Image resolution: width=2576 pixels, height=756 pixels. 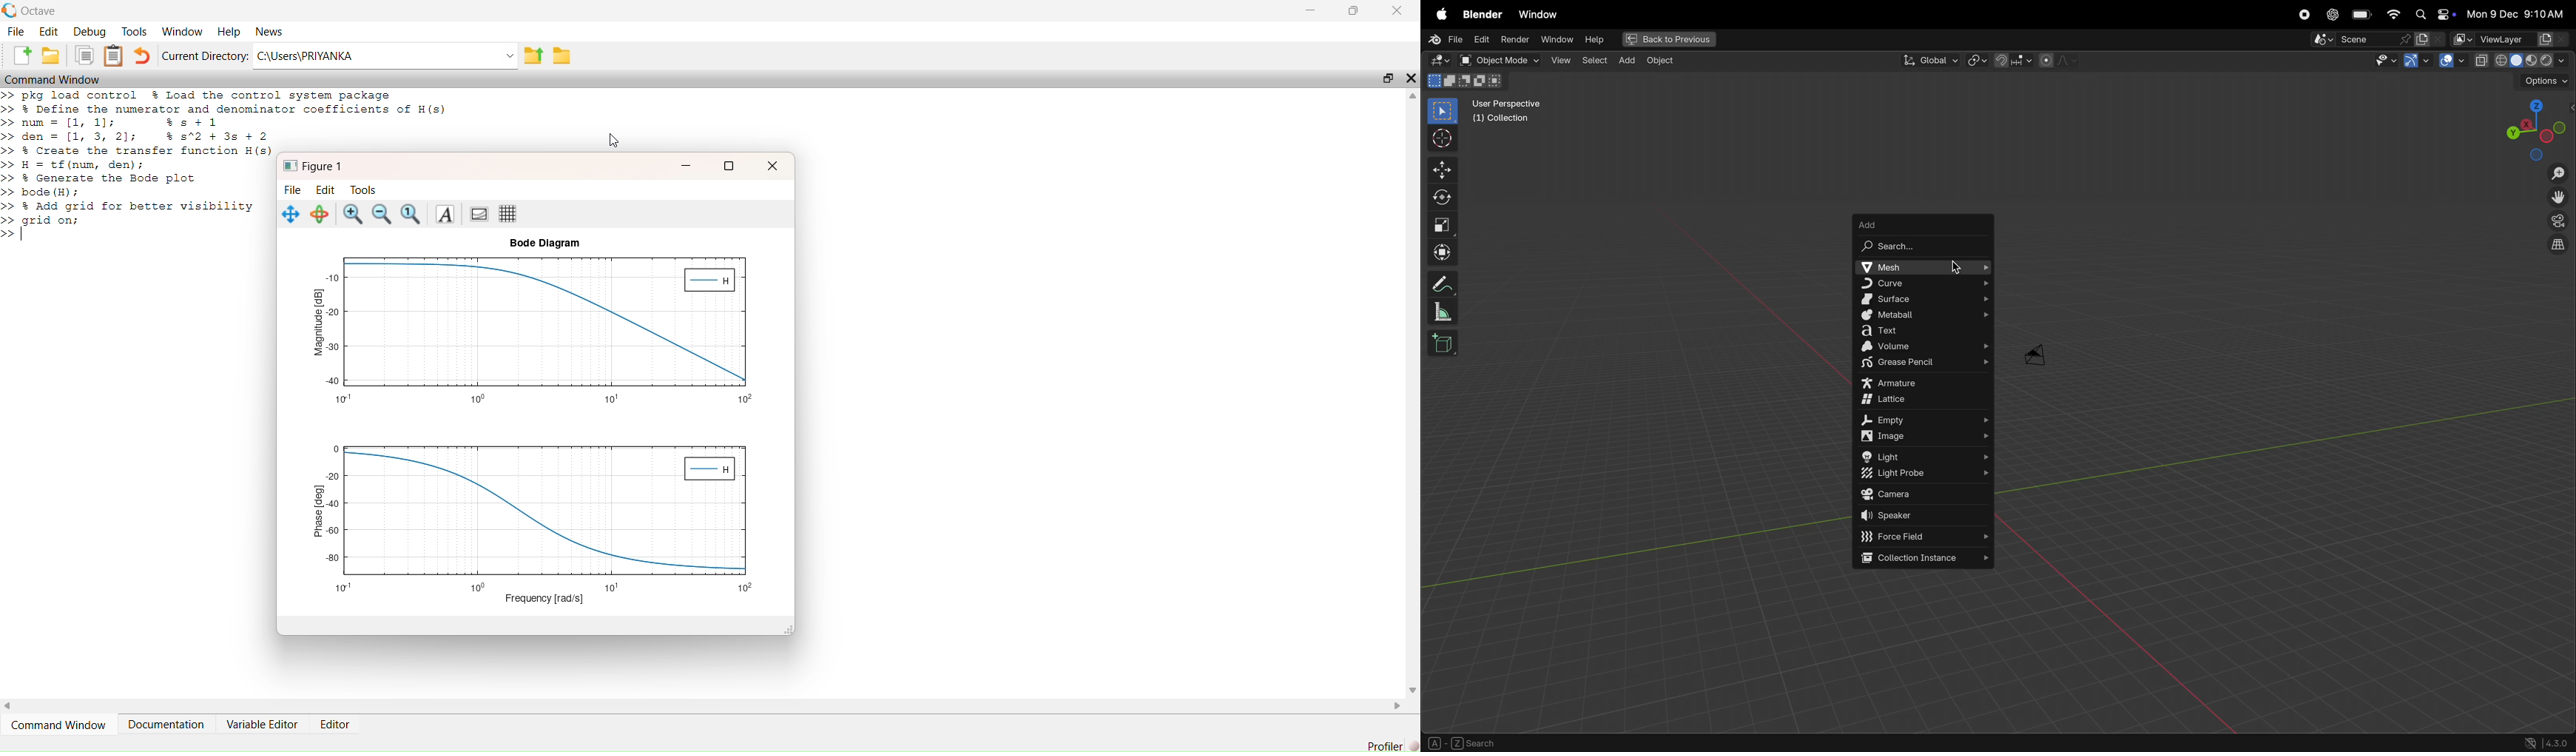 I want to click on add, so click(x=1624, y=60).